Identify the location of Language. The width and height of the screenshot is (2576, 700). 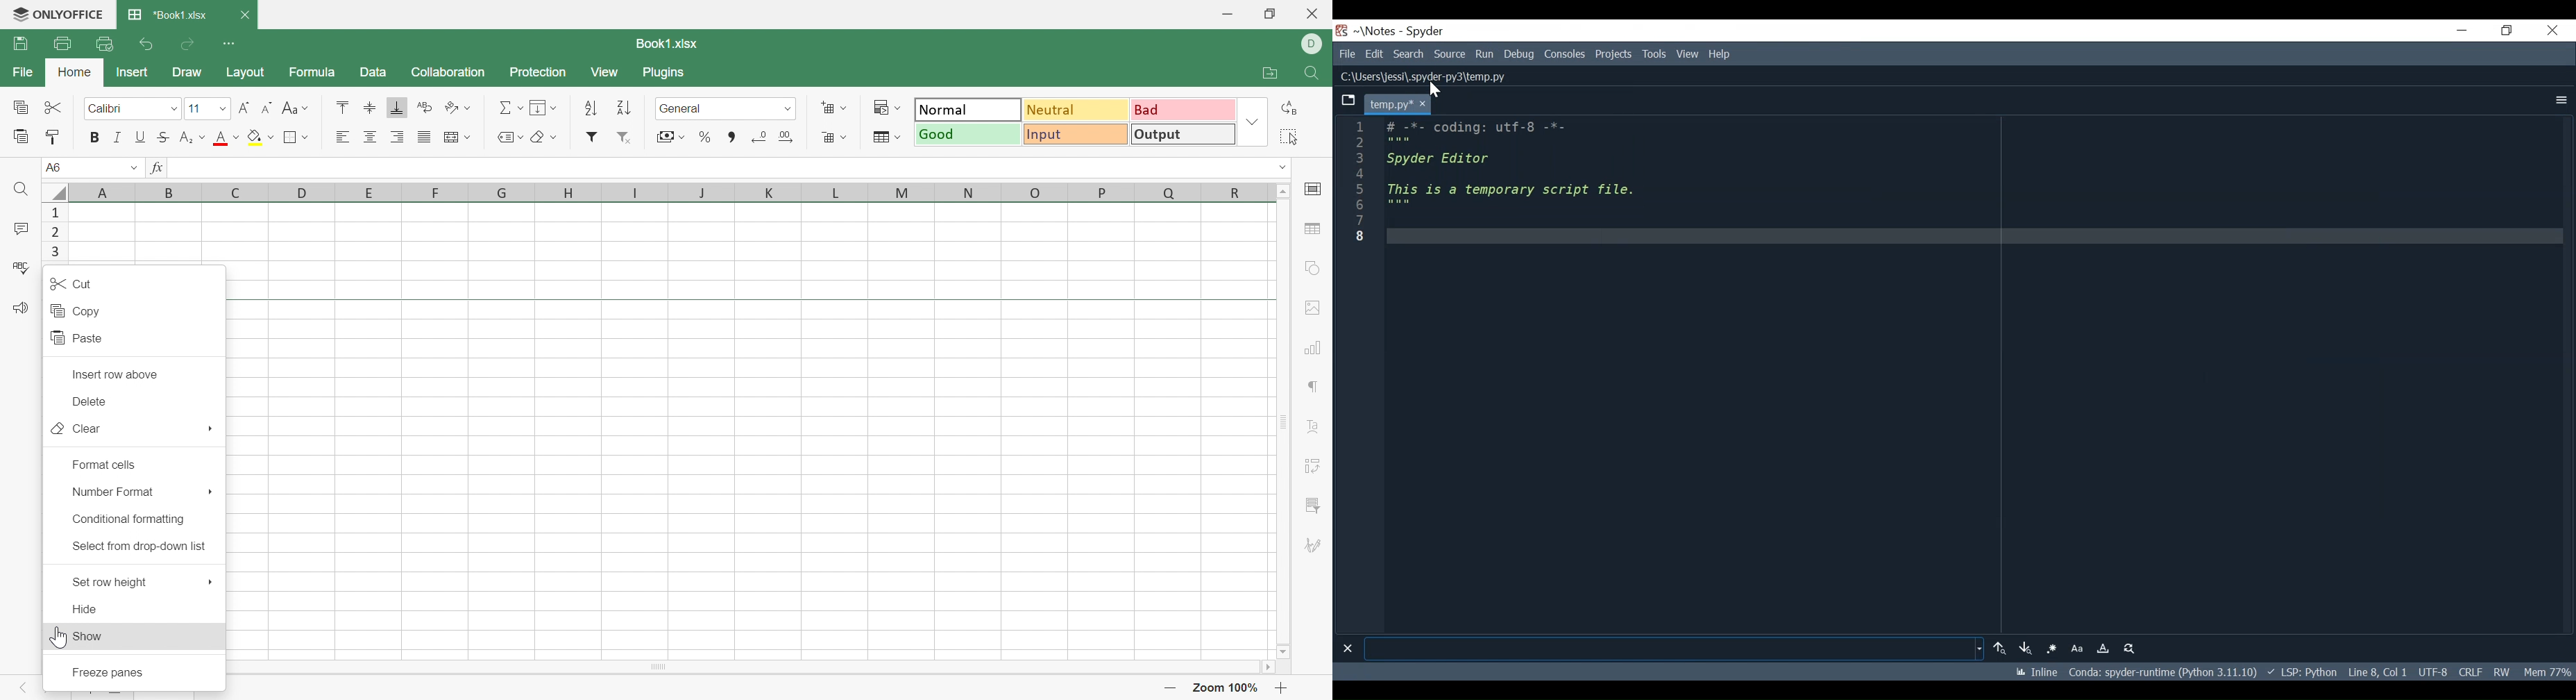
(2308, 673).